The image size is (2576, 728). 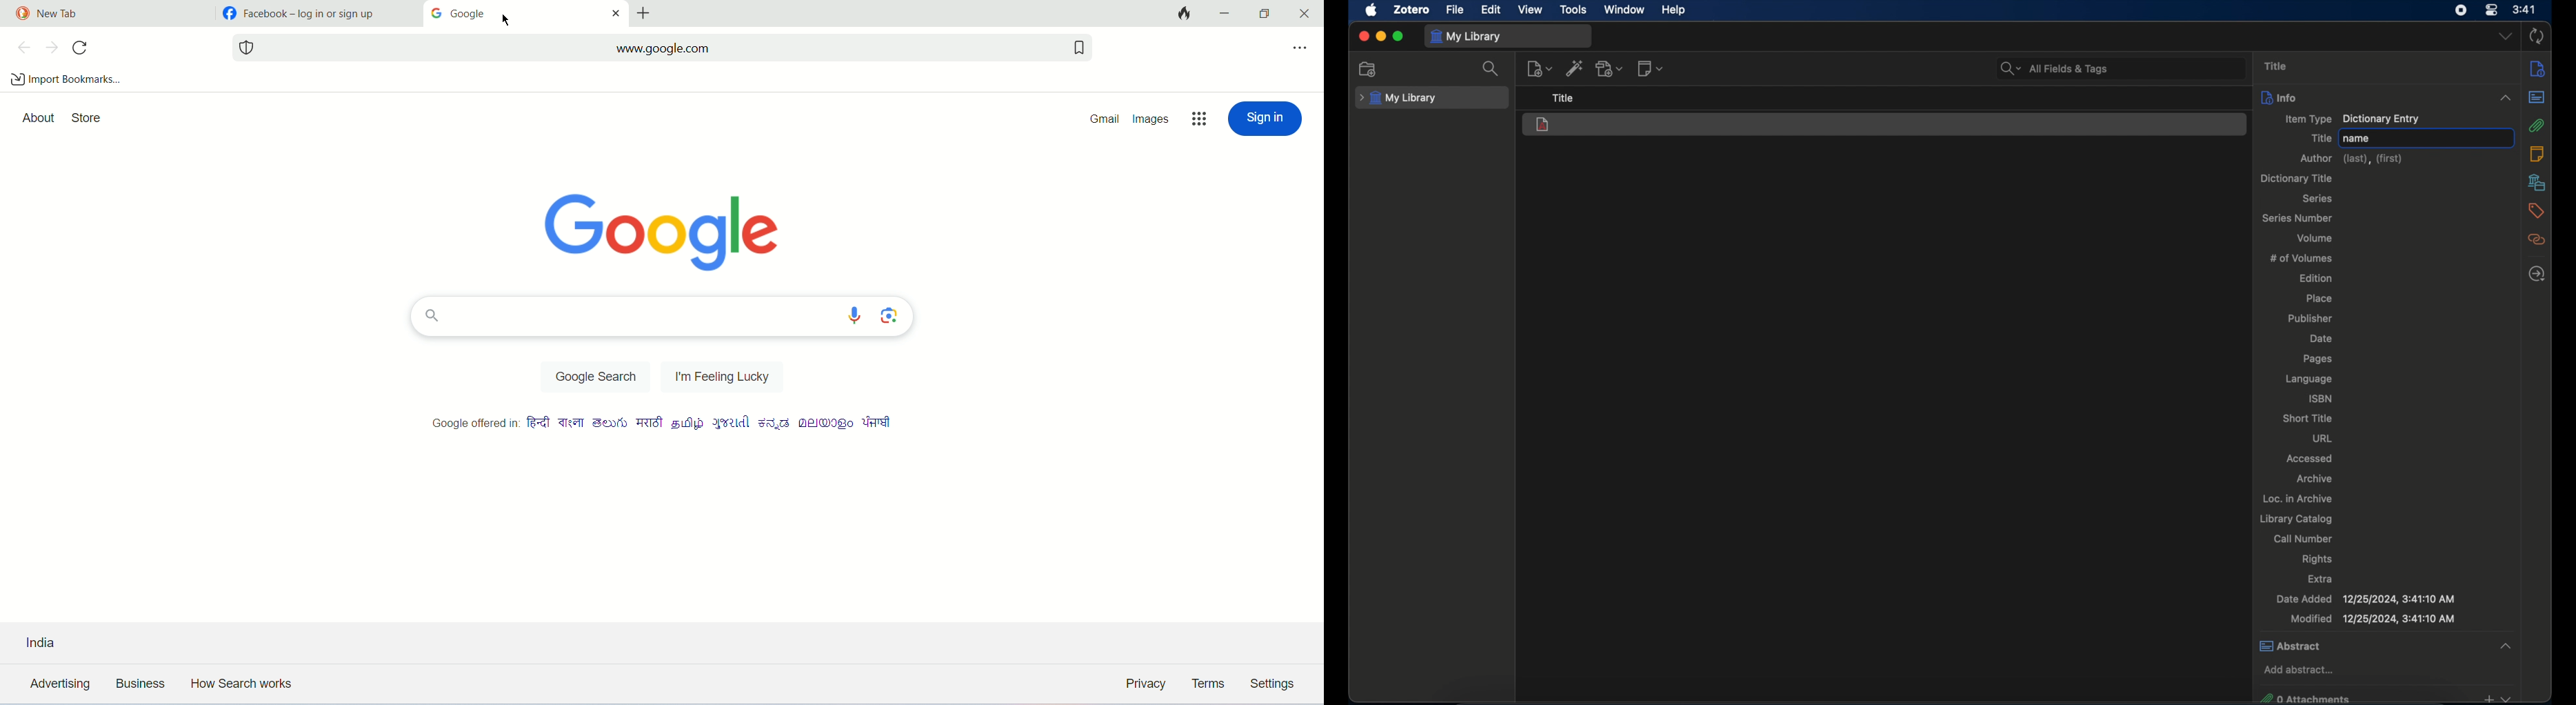 What do you see at coordinates (2298, 498) in the screenshot?
I see `loc. in archive` at bounding box center [2298, 498].